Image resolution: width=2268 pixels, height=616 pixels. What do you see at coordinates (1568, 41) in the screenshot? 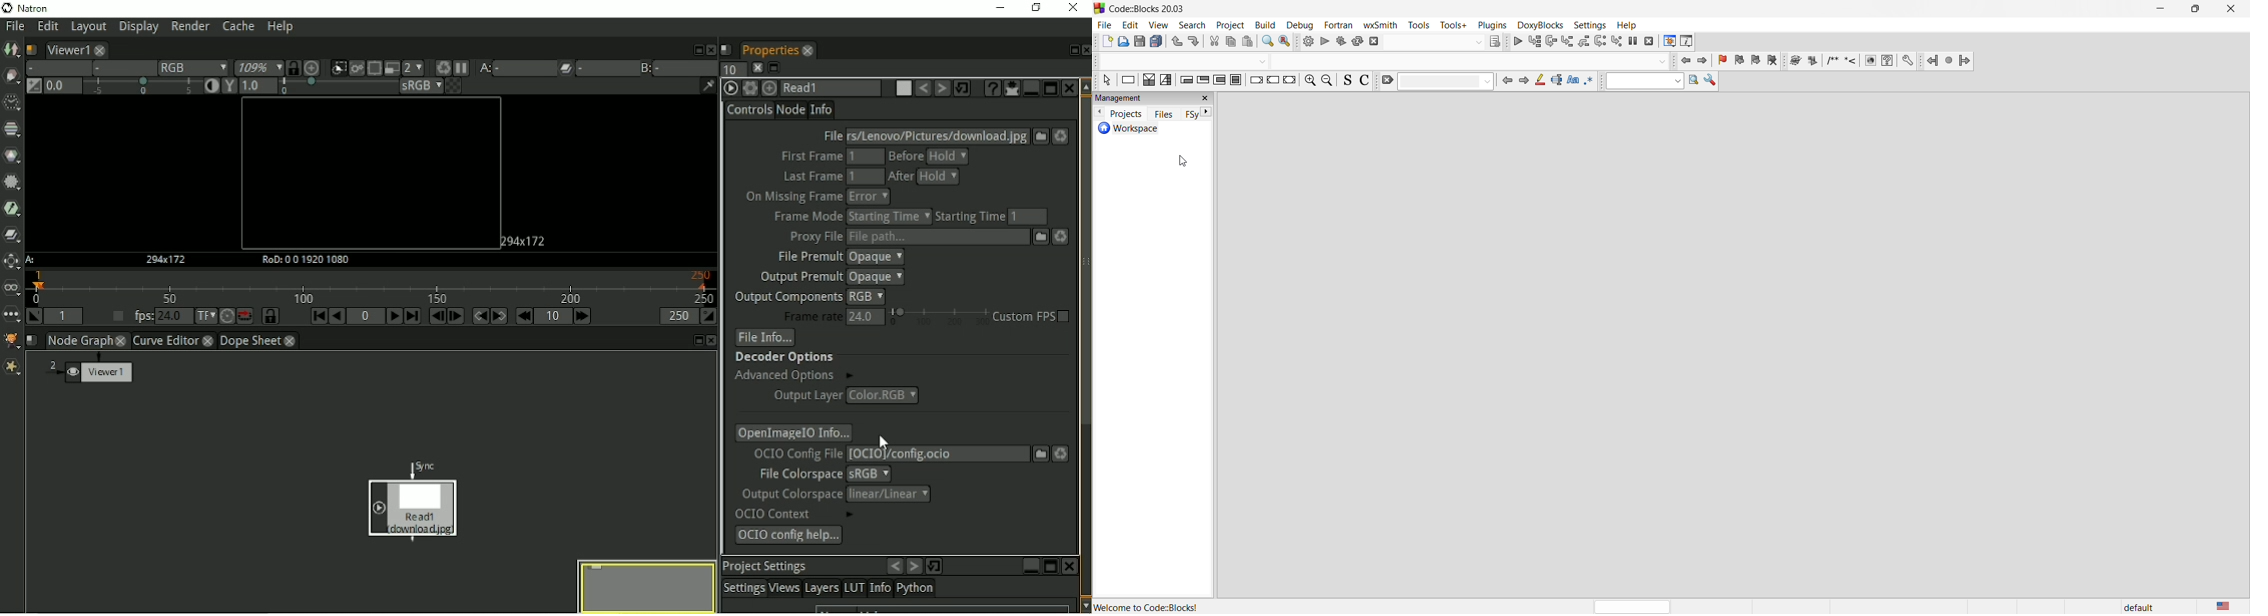
I see `step into` at bounding box center [1568, 41].